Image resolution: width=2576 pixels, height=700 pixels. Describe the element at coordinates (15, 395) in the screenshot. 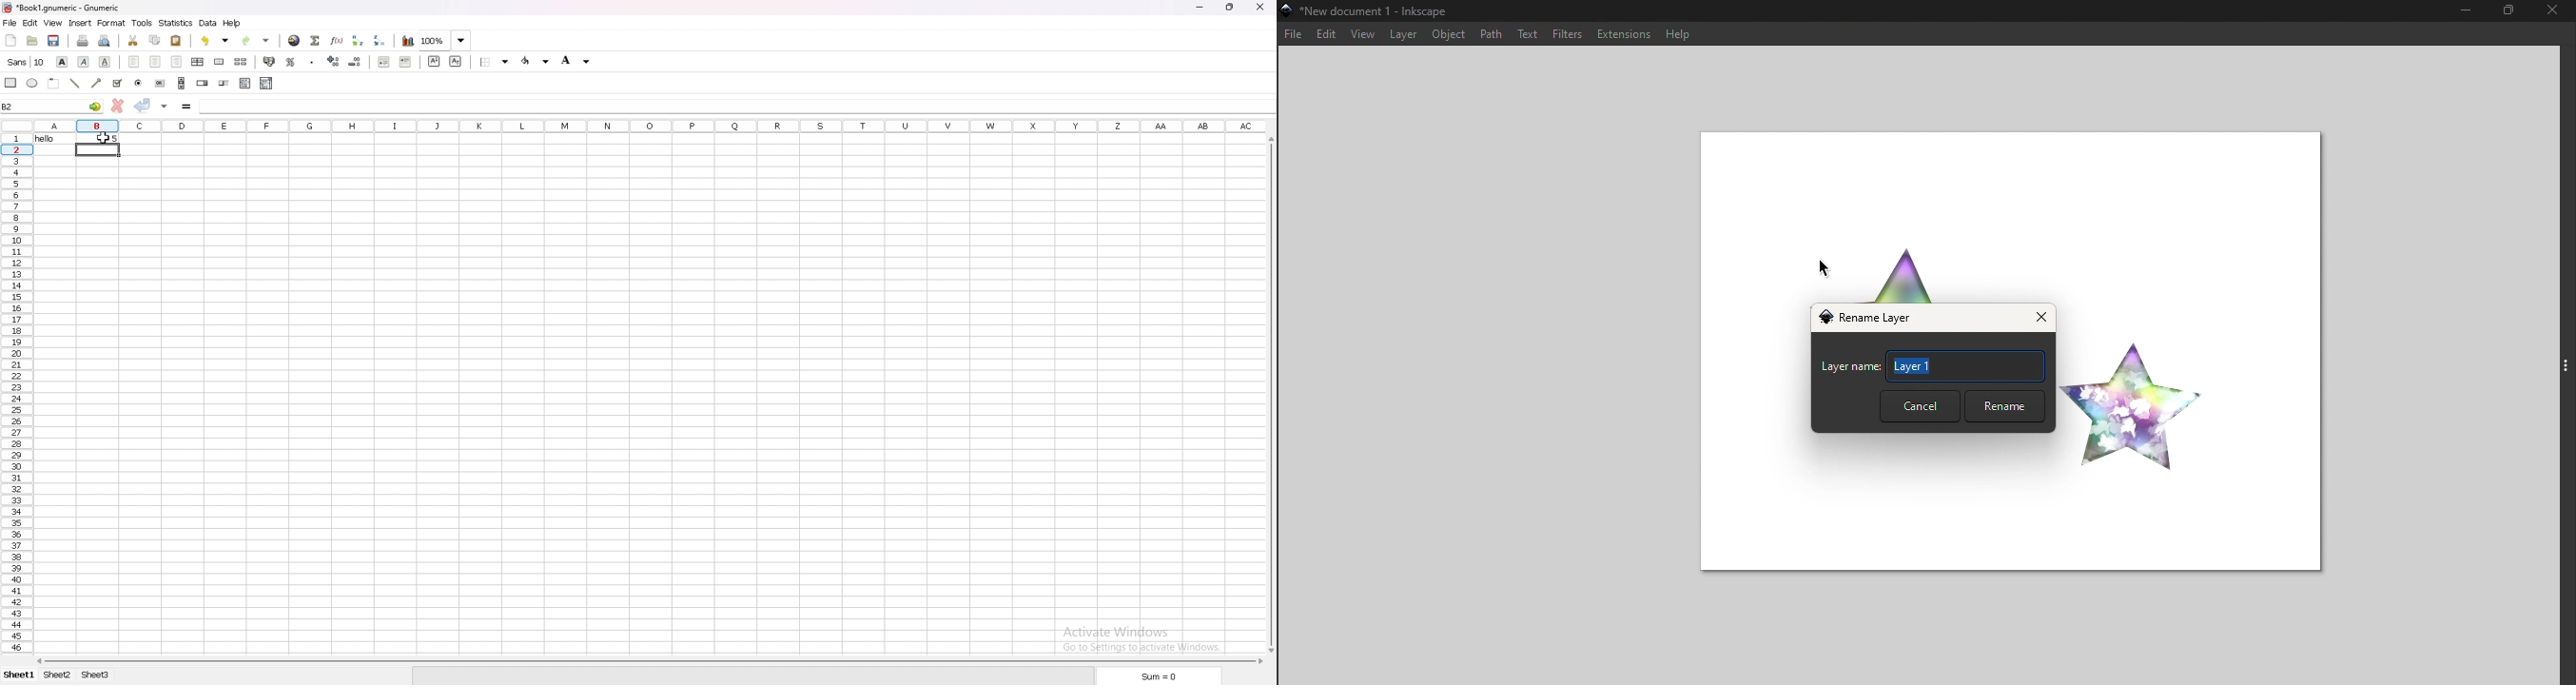

I see `row` at that location.